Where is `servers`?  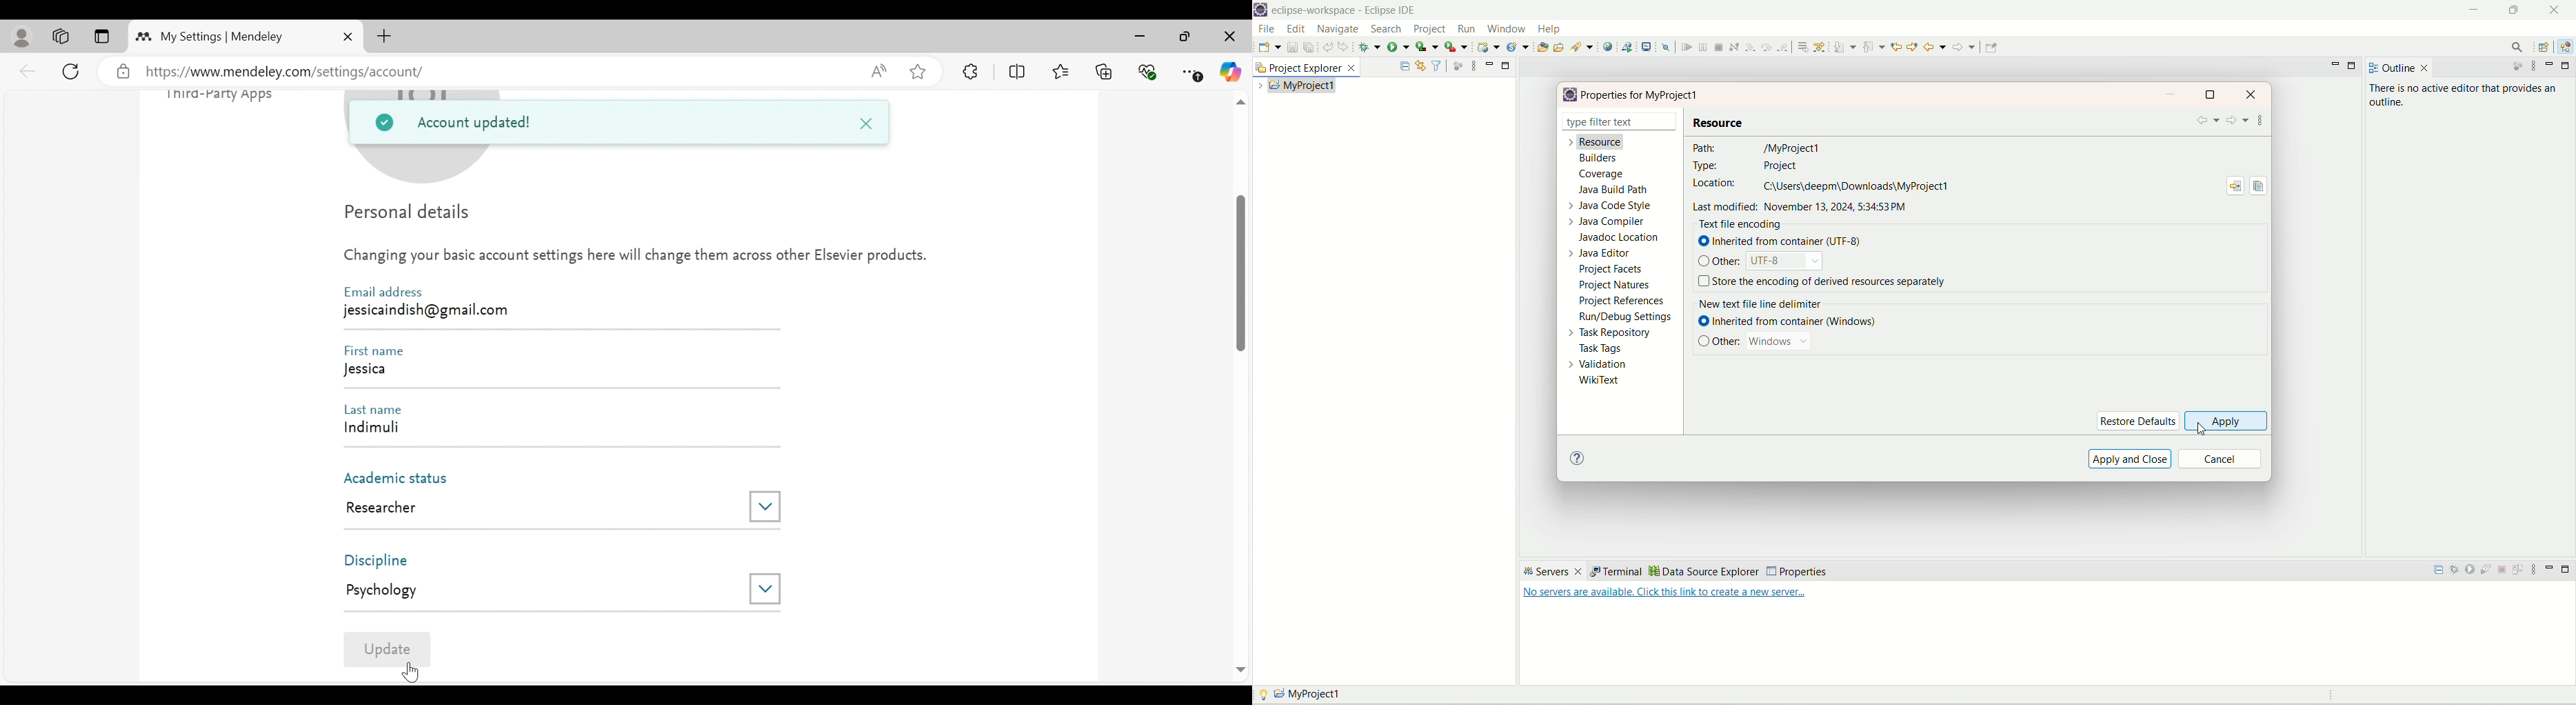 servers is located at coordinates (1552, 572).